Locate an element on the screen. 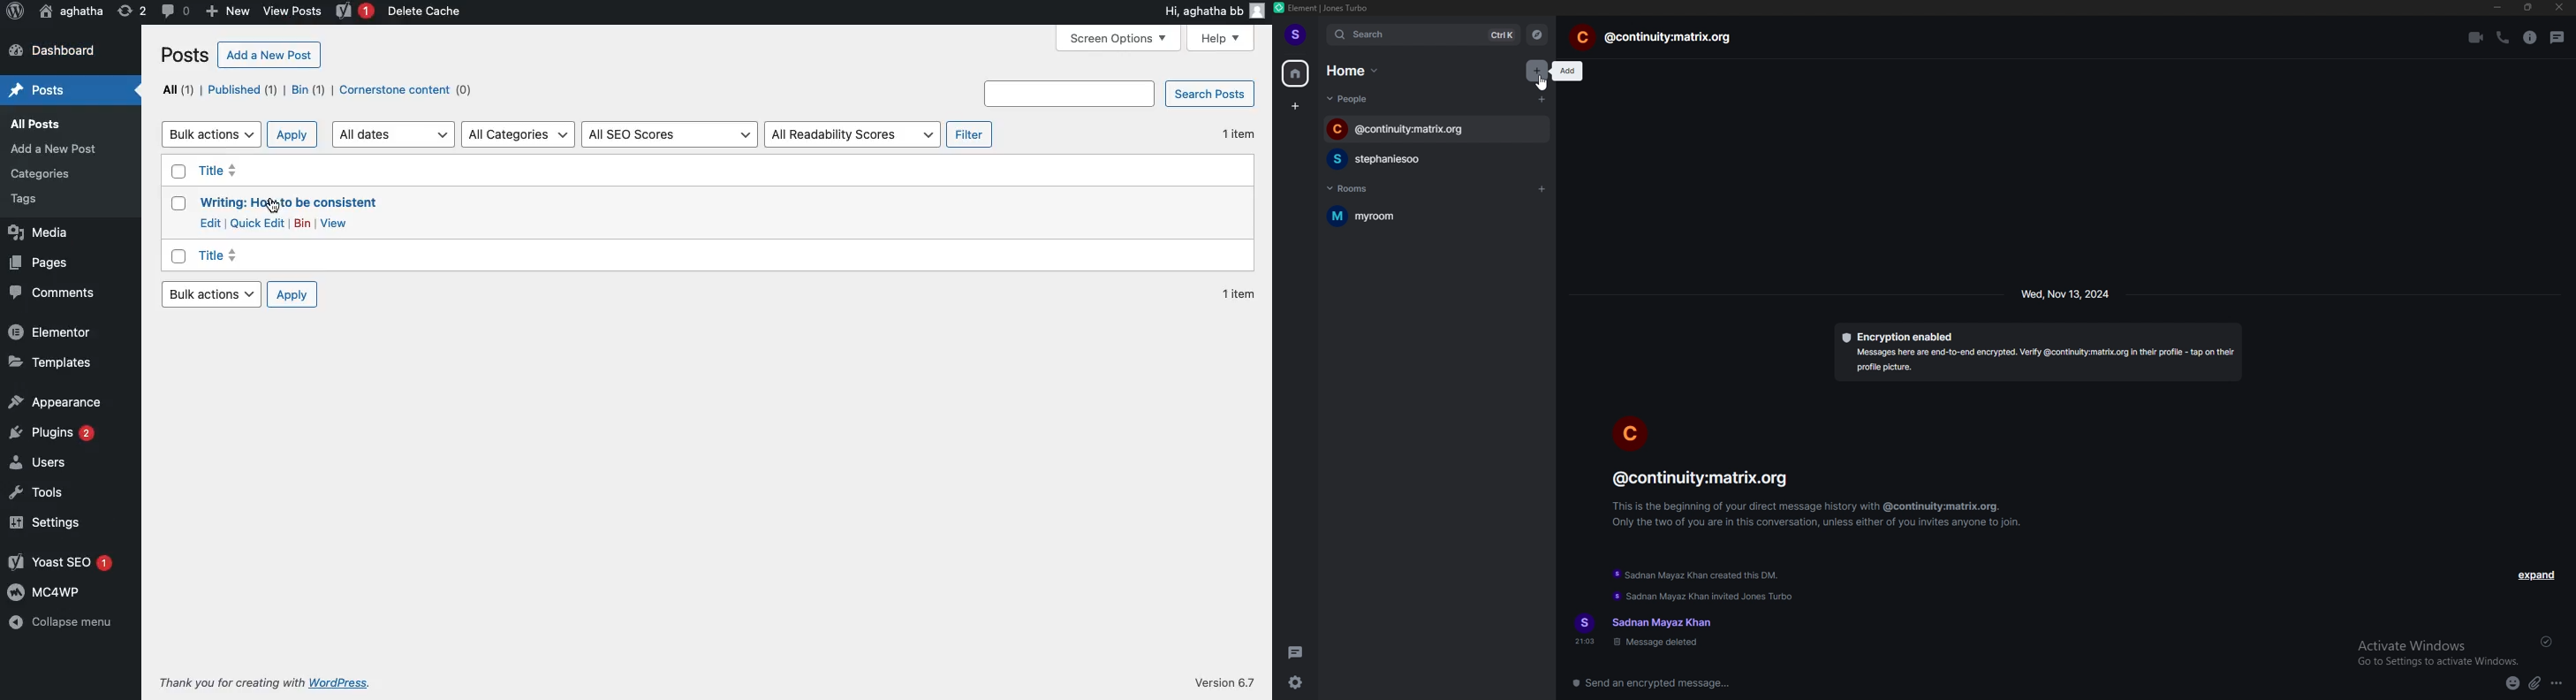 The width and height of the screenshot is (2576, 700). create space is located at coordinates (1296, 107).